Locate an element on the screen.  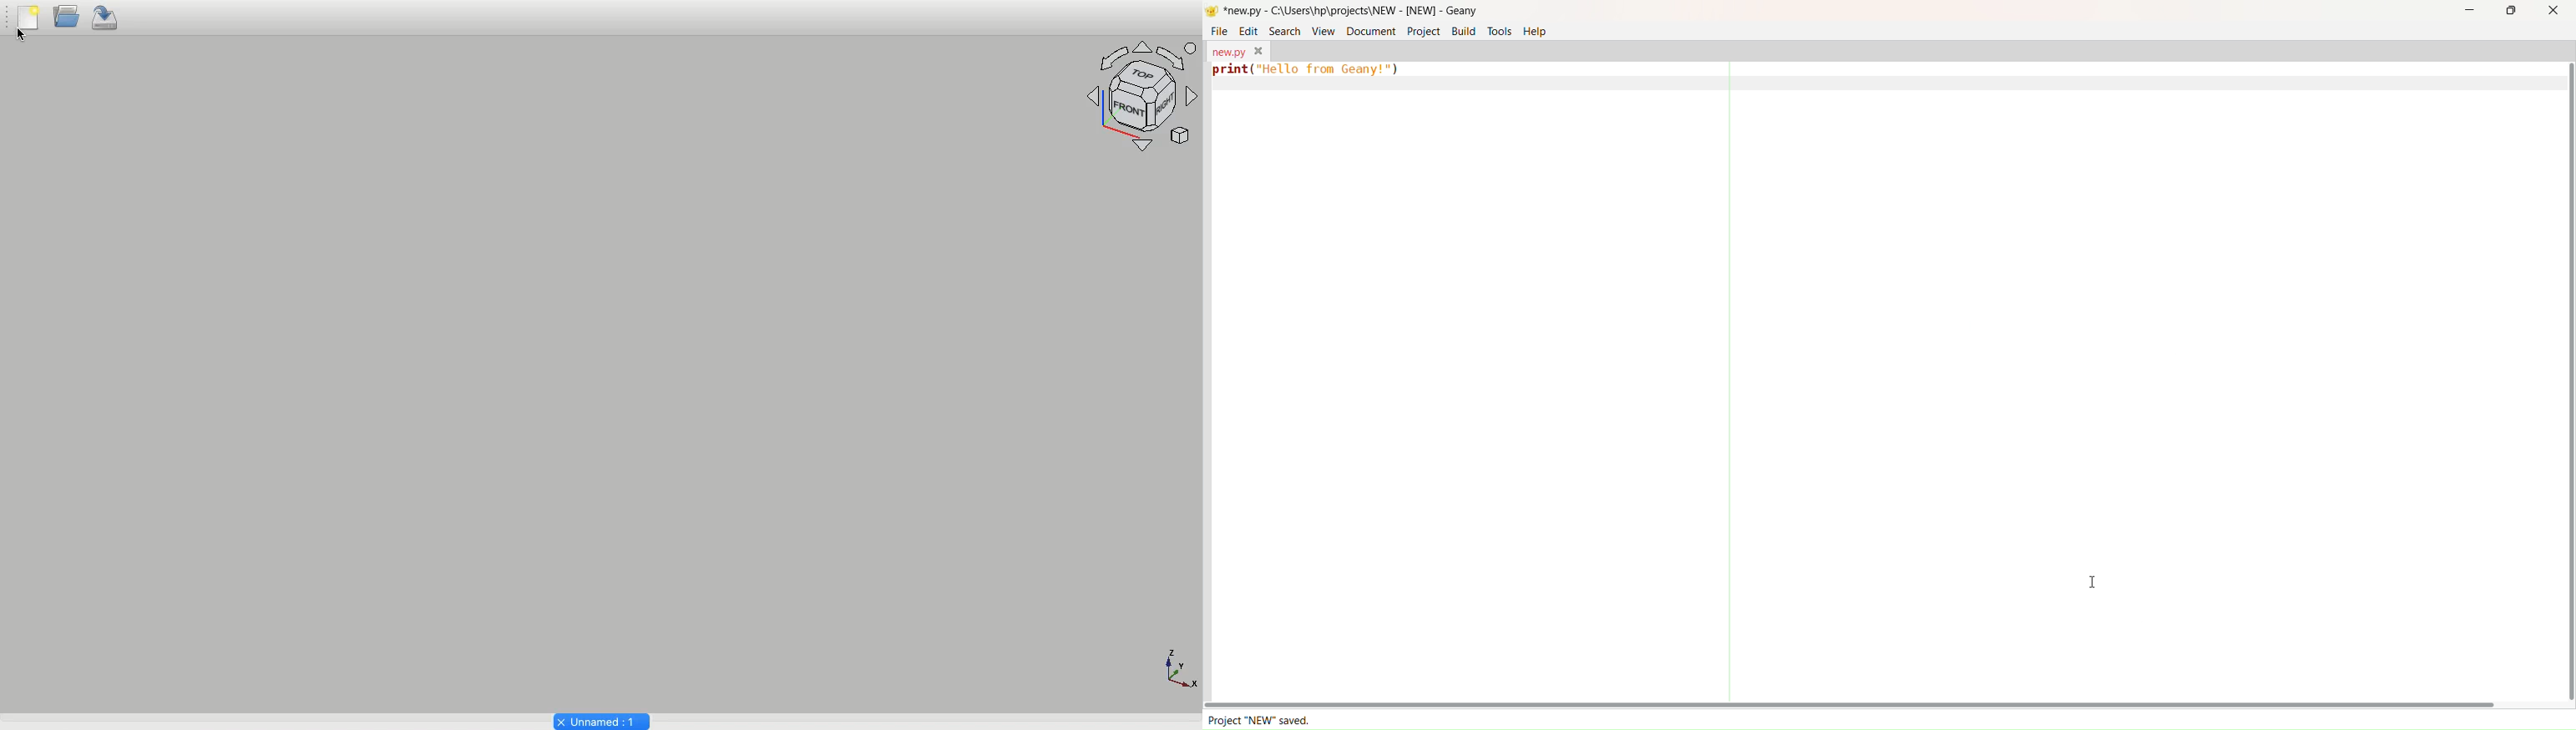
tab name is located at coordinates (1227, 50).